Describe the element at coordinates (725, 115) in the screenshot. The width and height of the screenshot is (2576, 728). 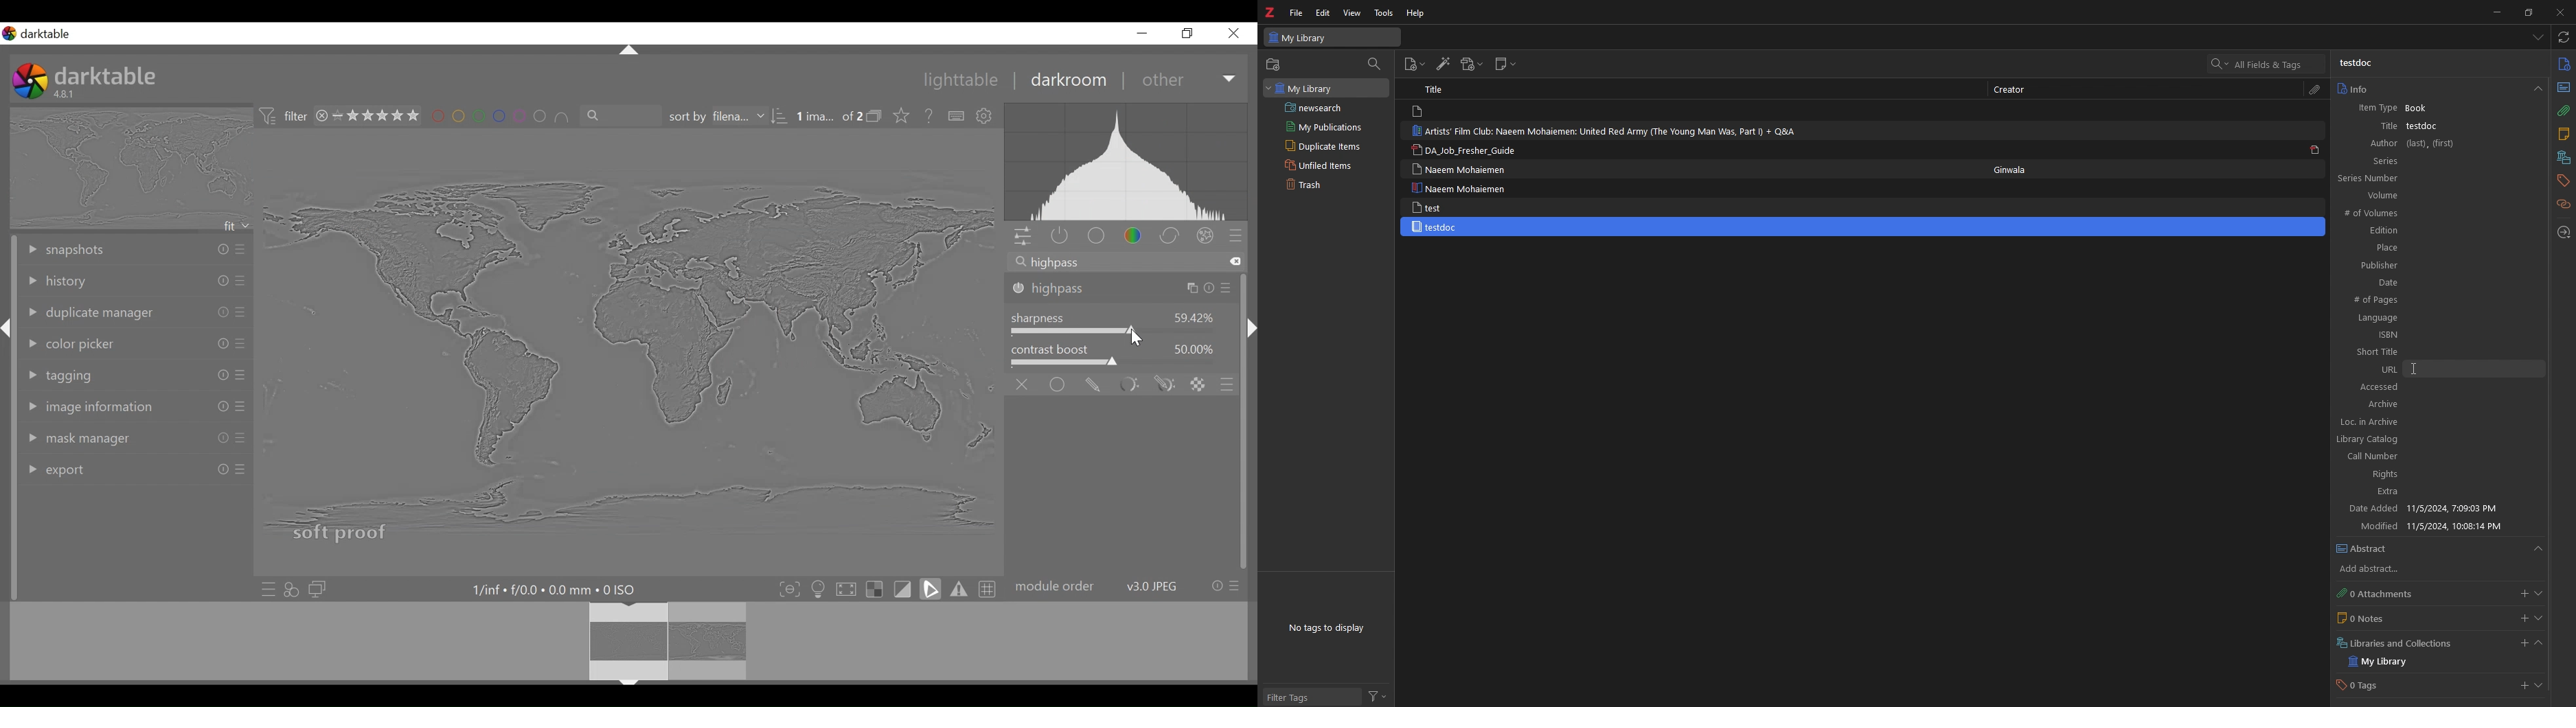
I see `sort by filename` at that location.